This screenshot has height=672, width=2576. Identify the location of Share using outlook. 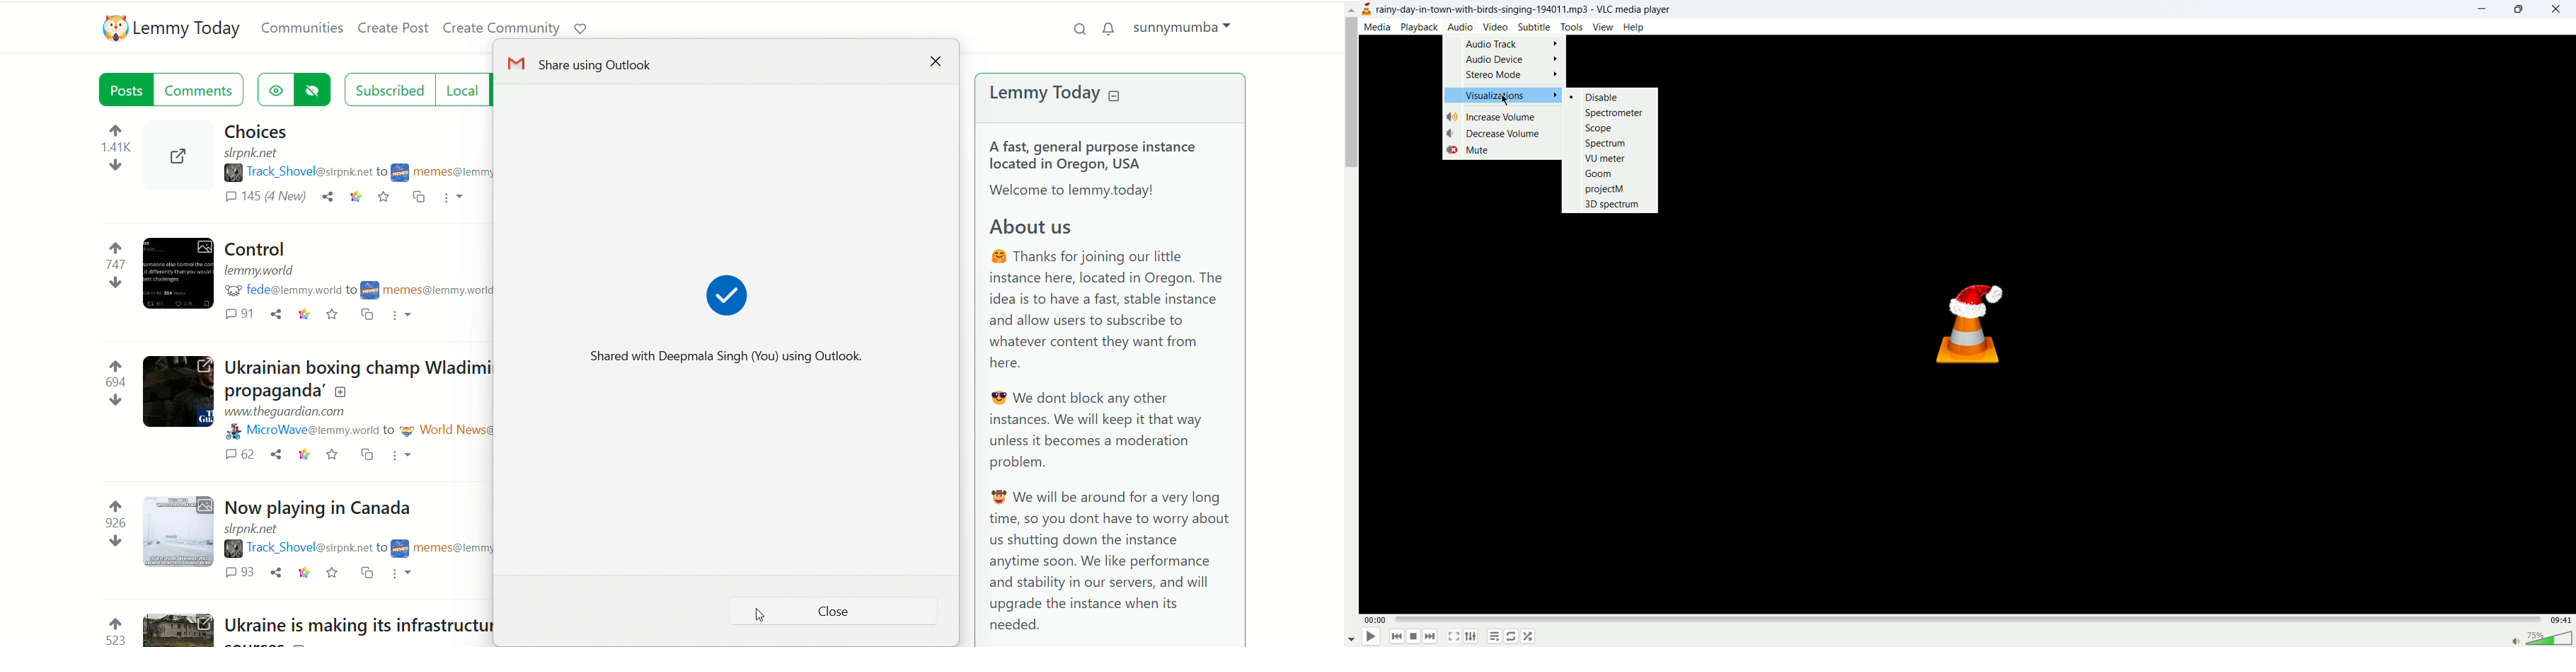
(599, 64).